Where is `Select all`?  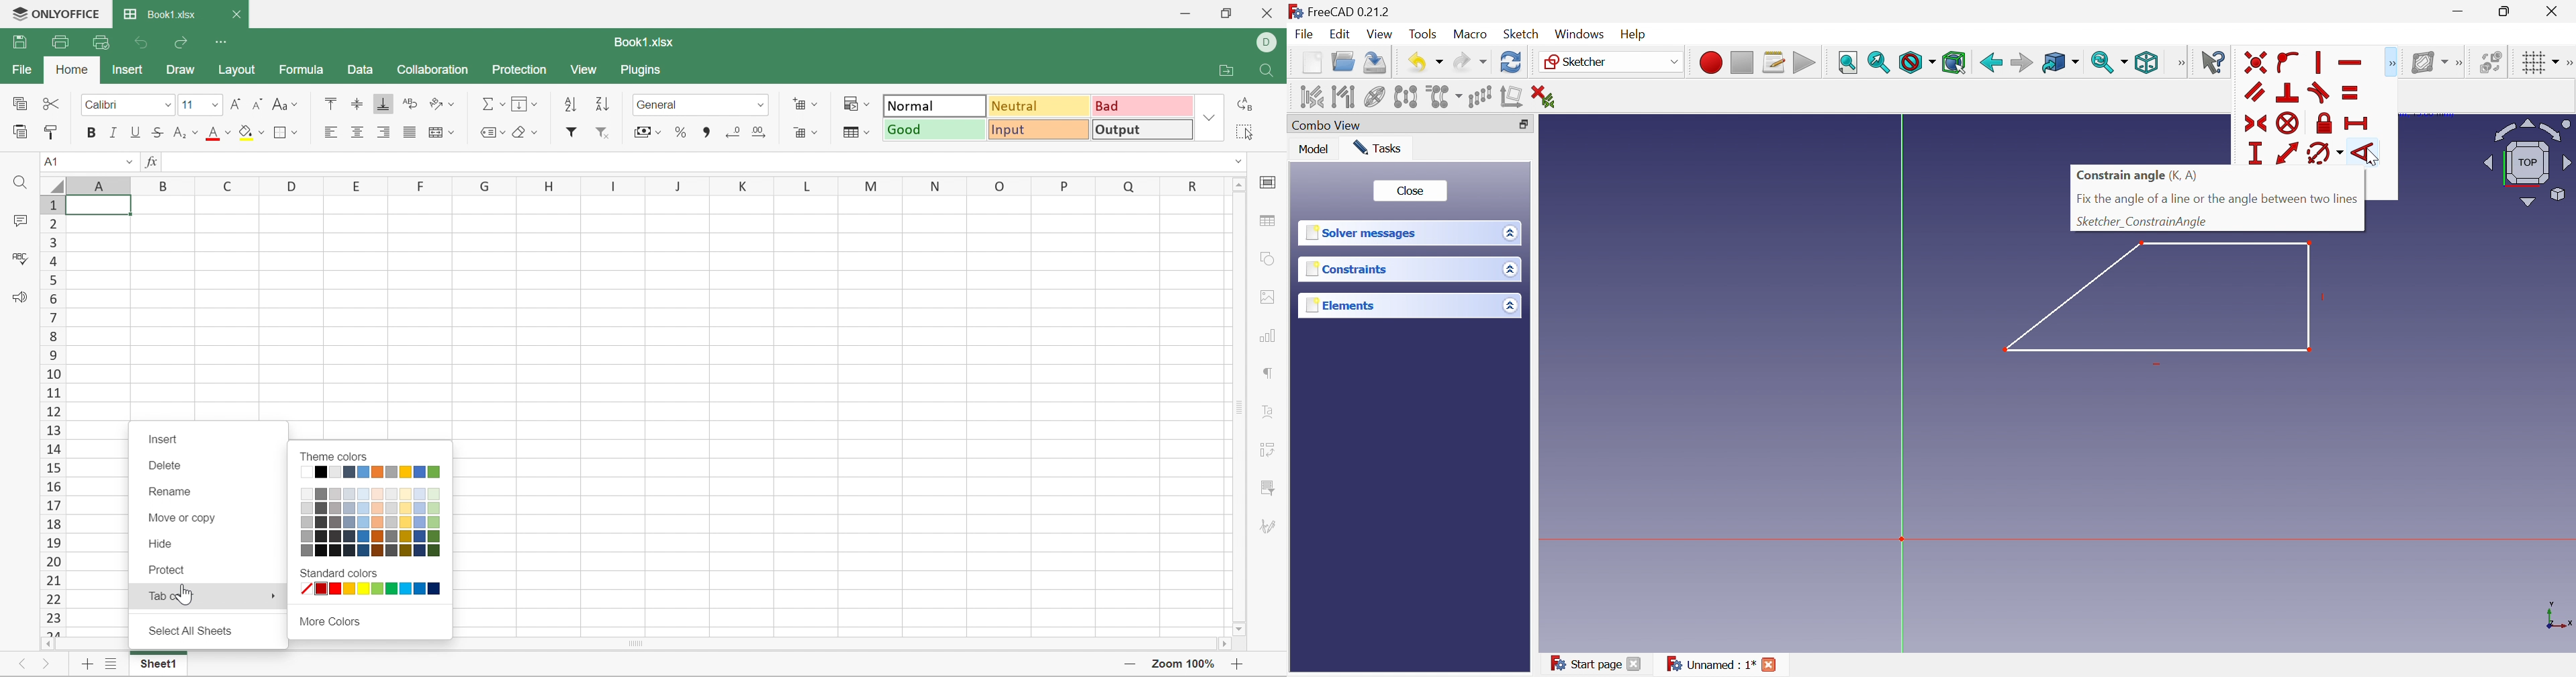 Select all is located at coordinates (1241, 131).